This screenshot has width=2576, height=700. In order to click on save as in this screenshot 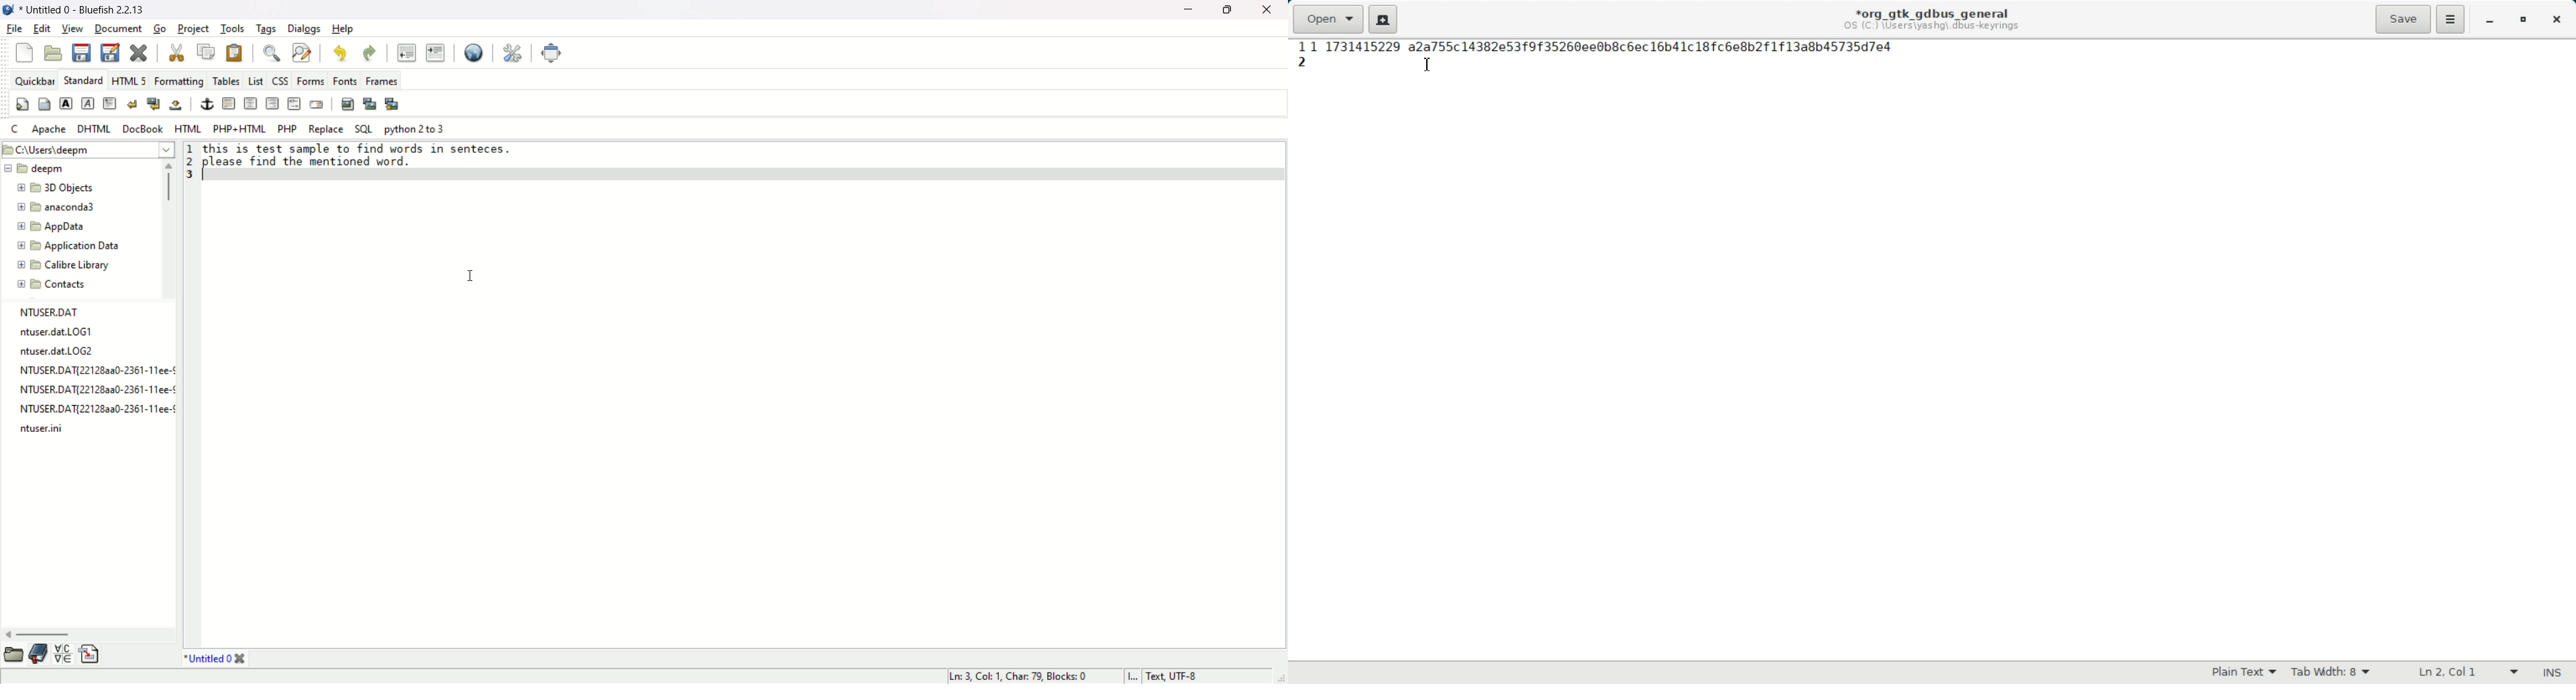, I will do `click(111, 51)`.